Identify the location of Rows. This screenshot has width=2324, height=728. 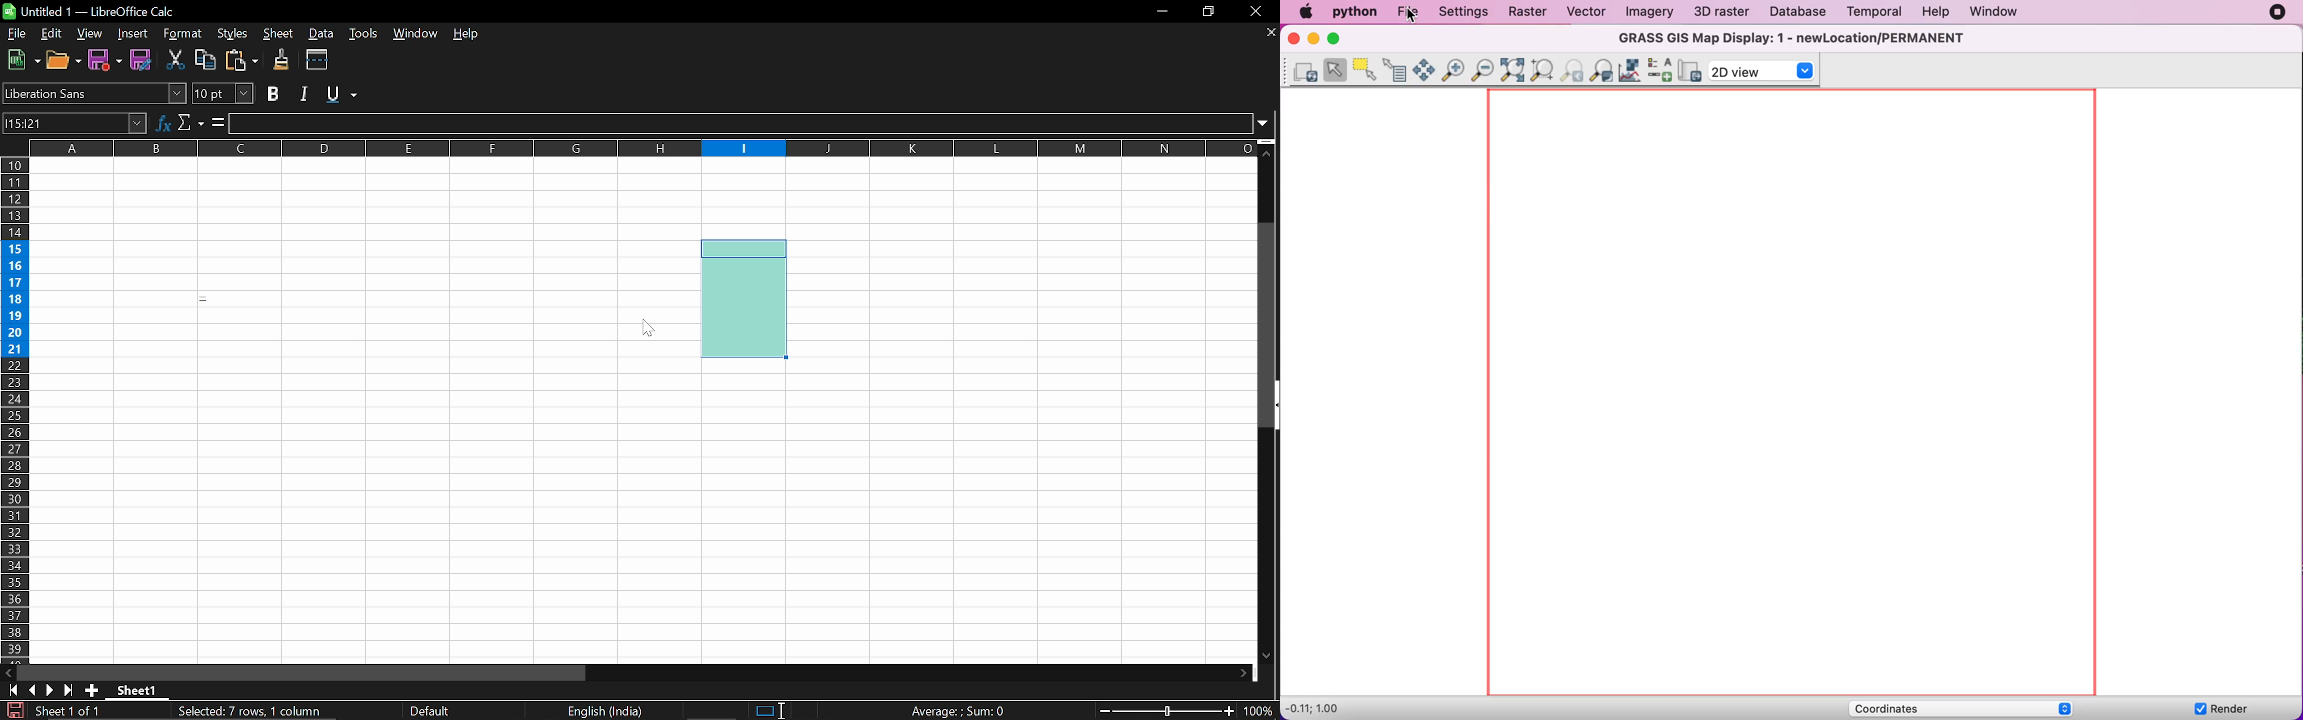
(14, 409).